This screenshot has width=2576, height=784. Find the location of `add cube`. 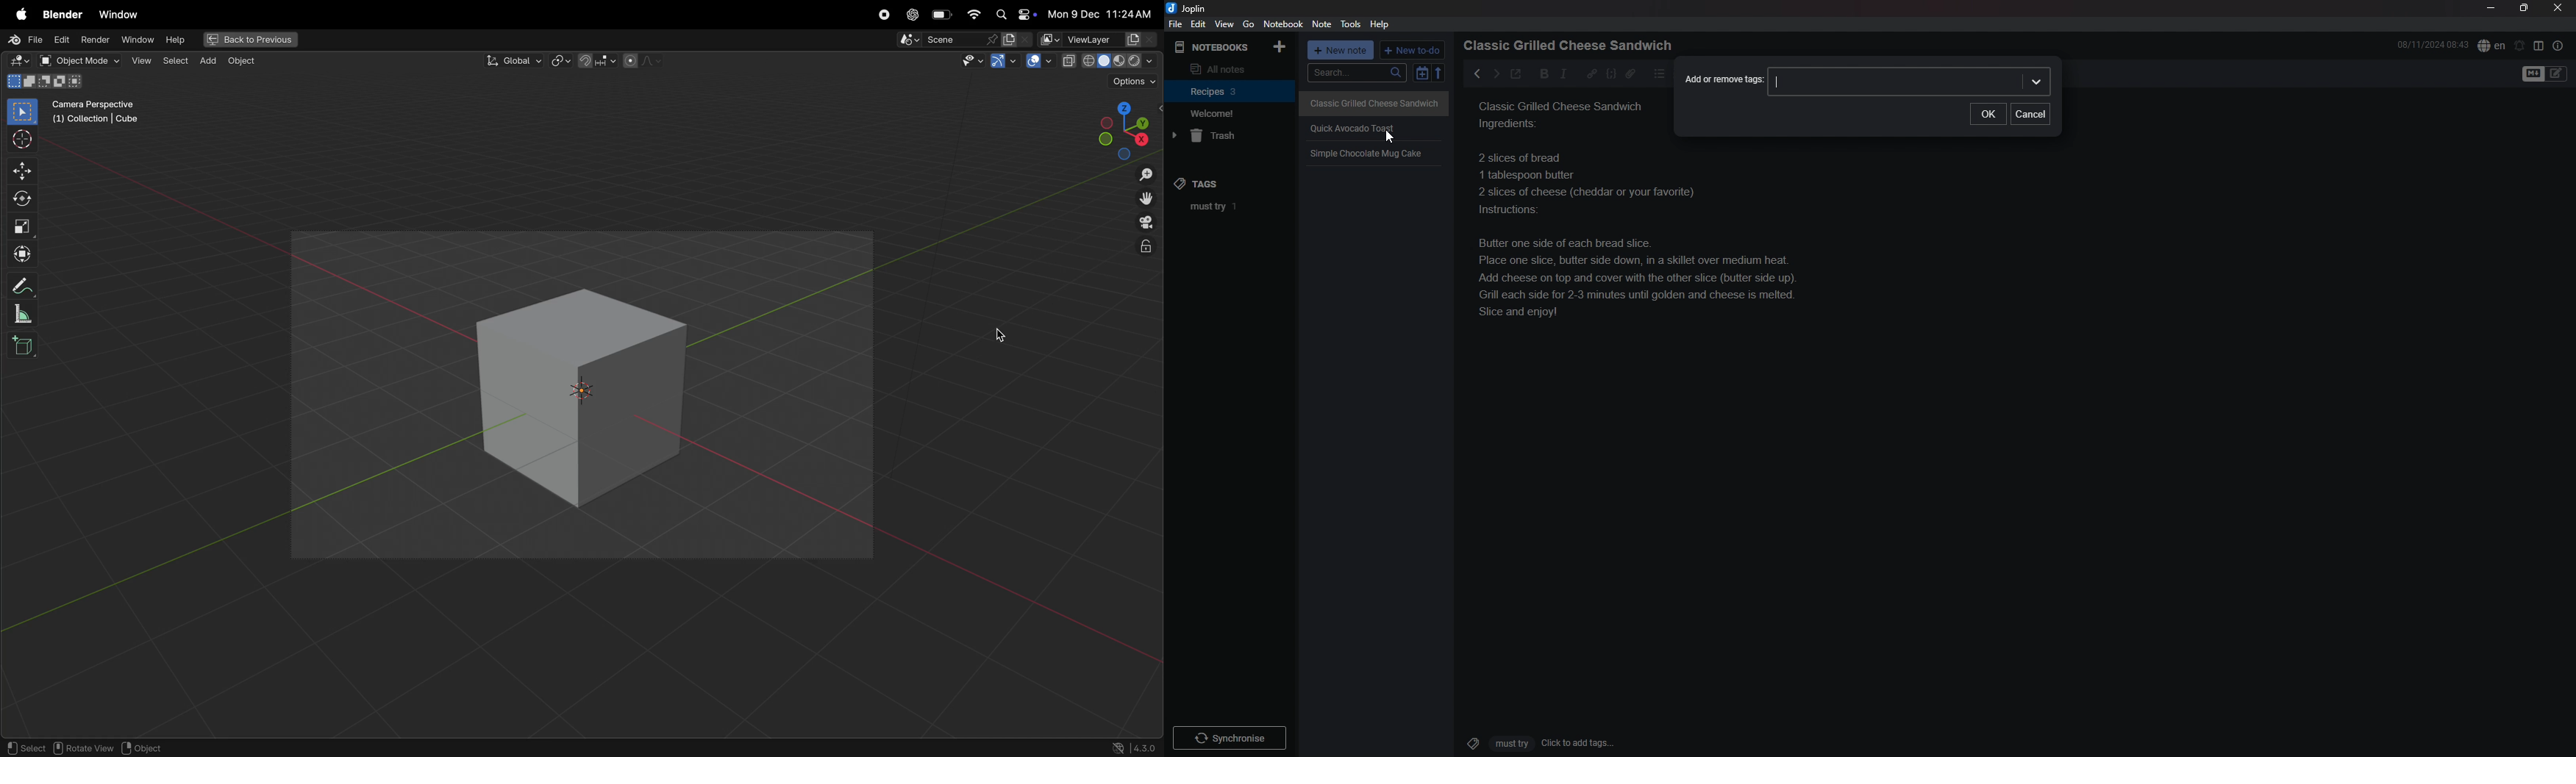

add cube is located at coordinates (21, 346).